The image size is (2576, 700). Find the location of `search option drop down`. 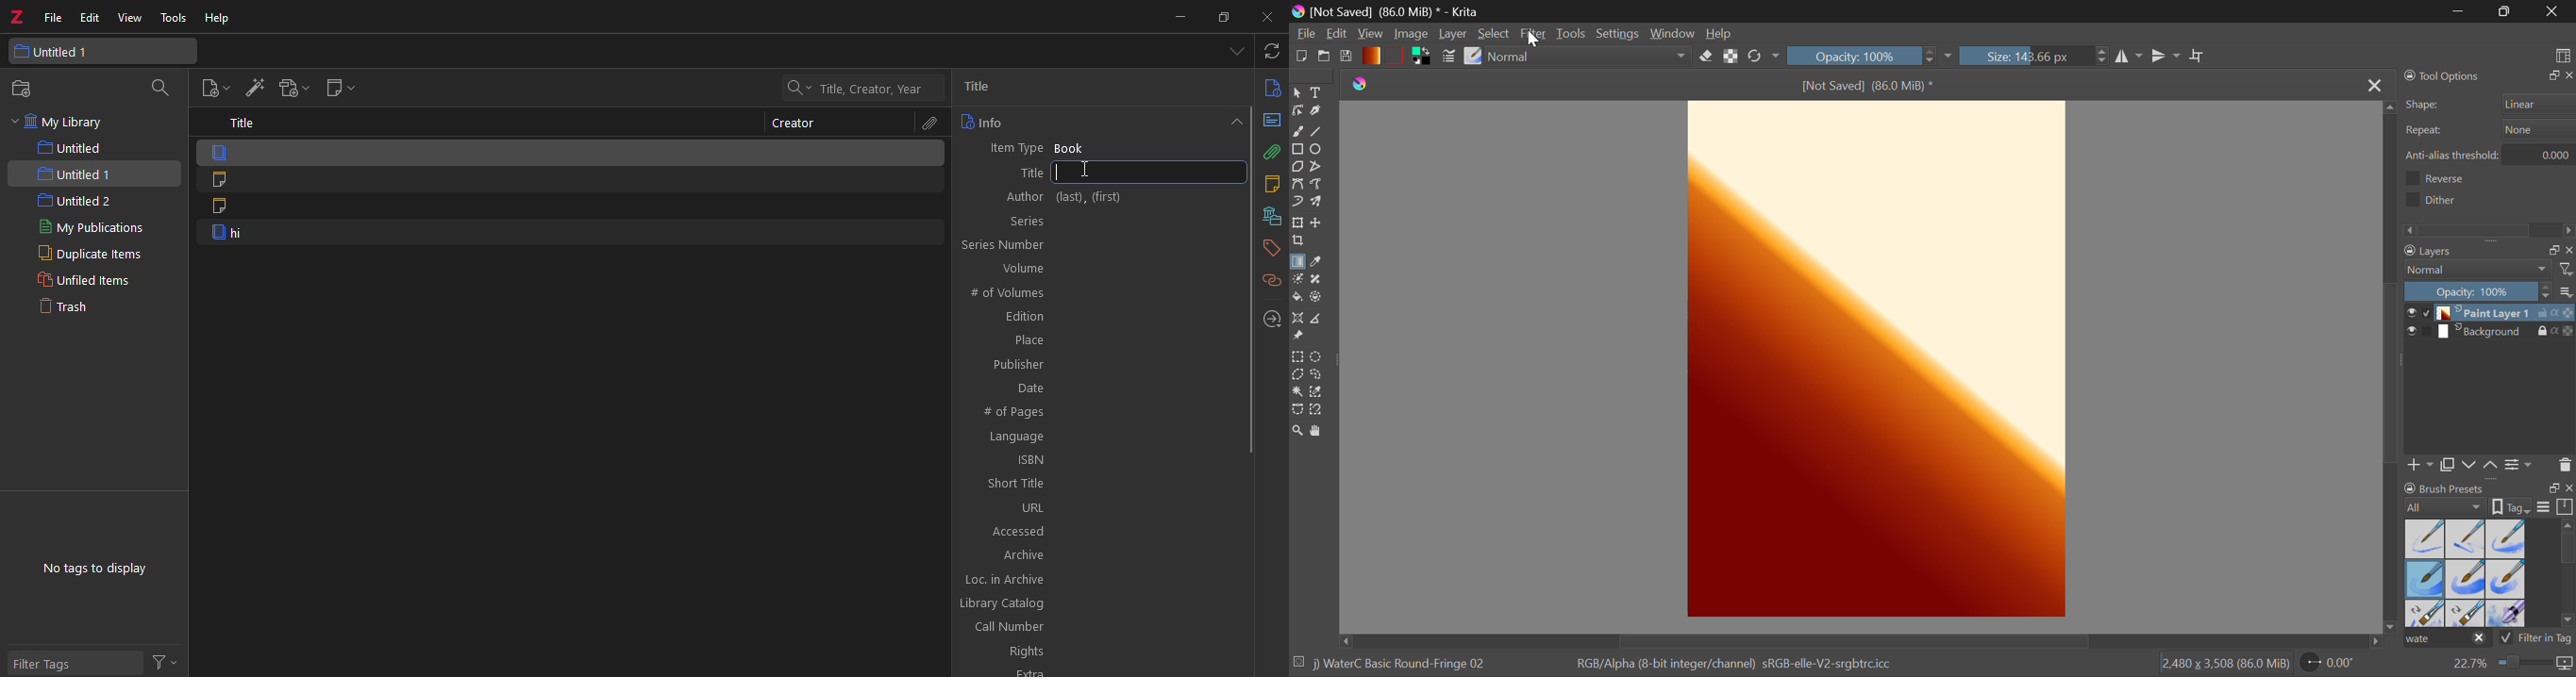

search option drop down is located at coordinates (796, 88).